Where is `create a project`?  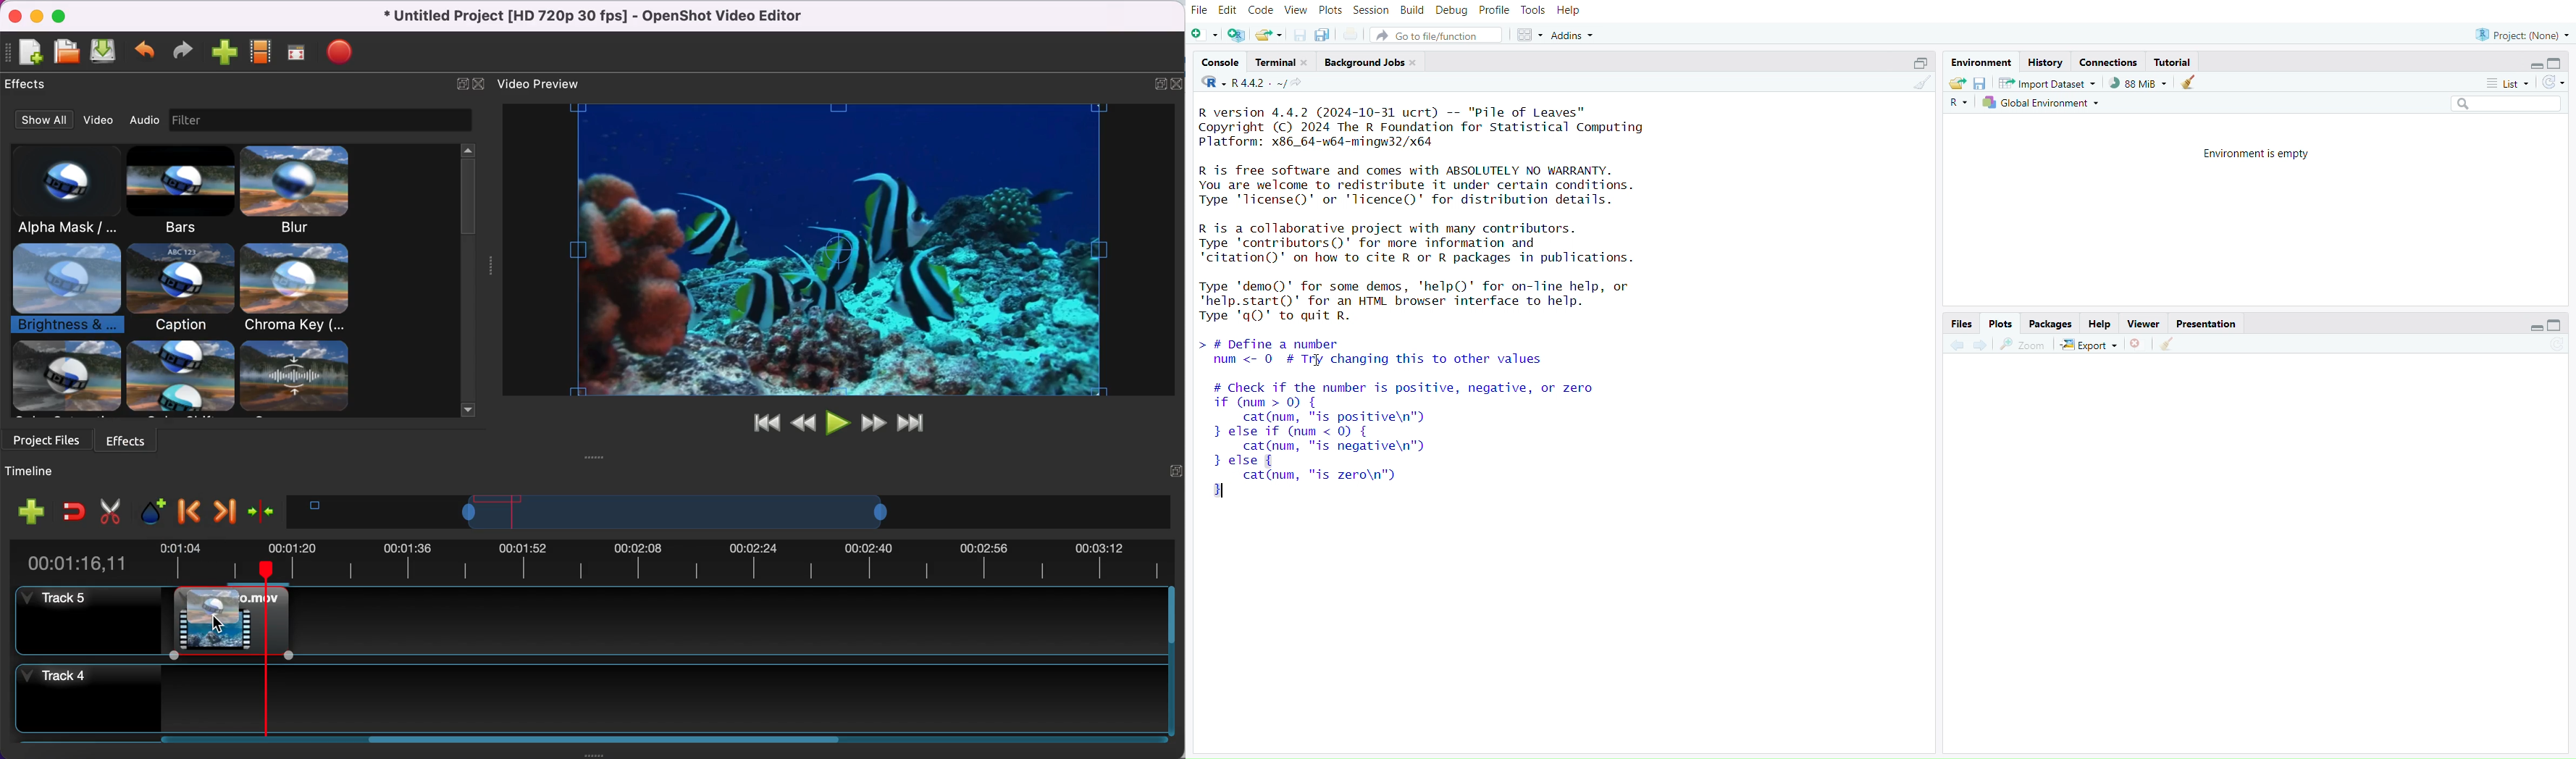
create a project is located at coordinates (1237, 35).